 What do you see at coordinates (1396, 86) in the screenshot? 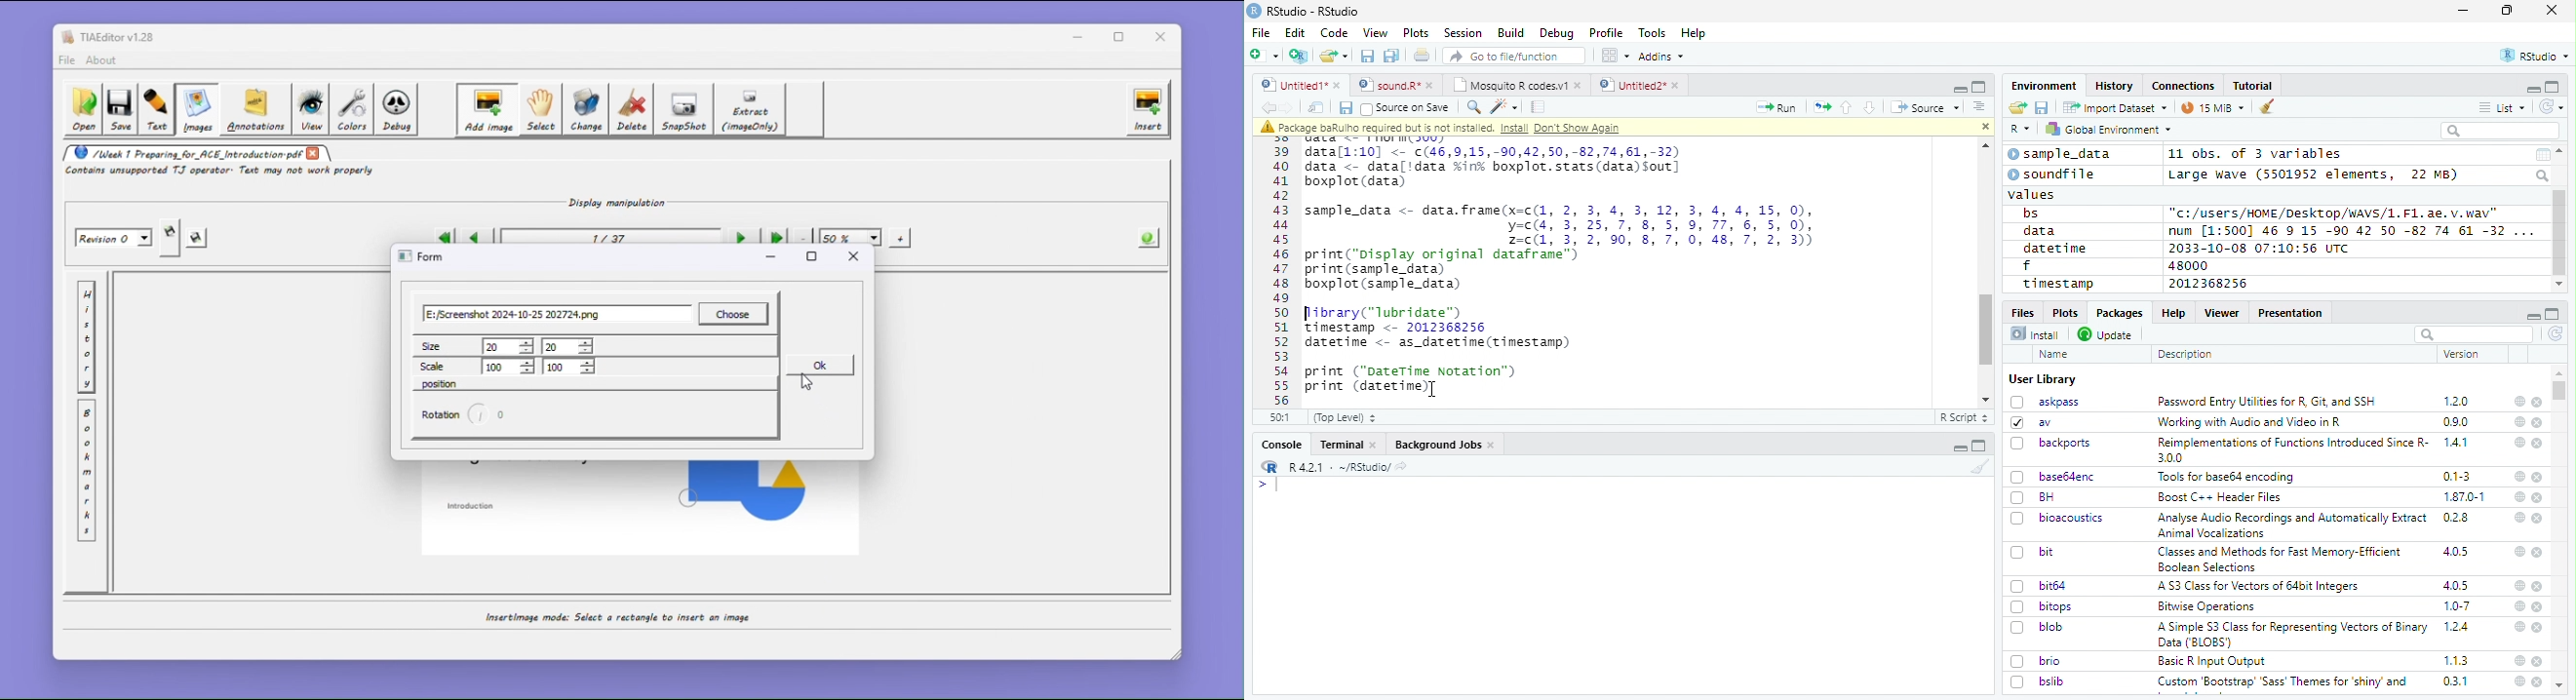
I see `sound.R*` at bounding box center [1396, 86].